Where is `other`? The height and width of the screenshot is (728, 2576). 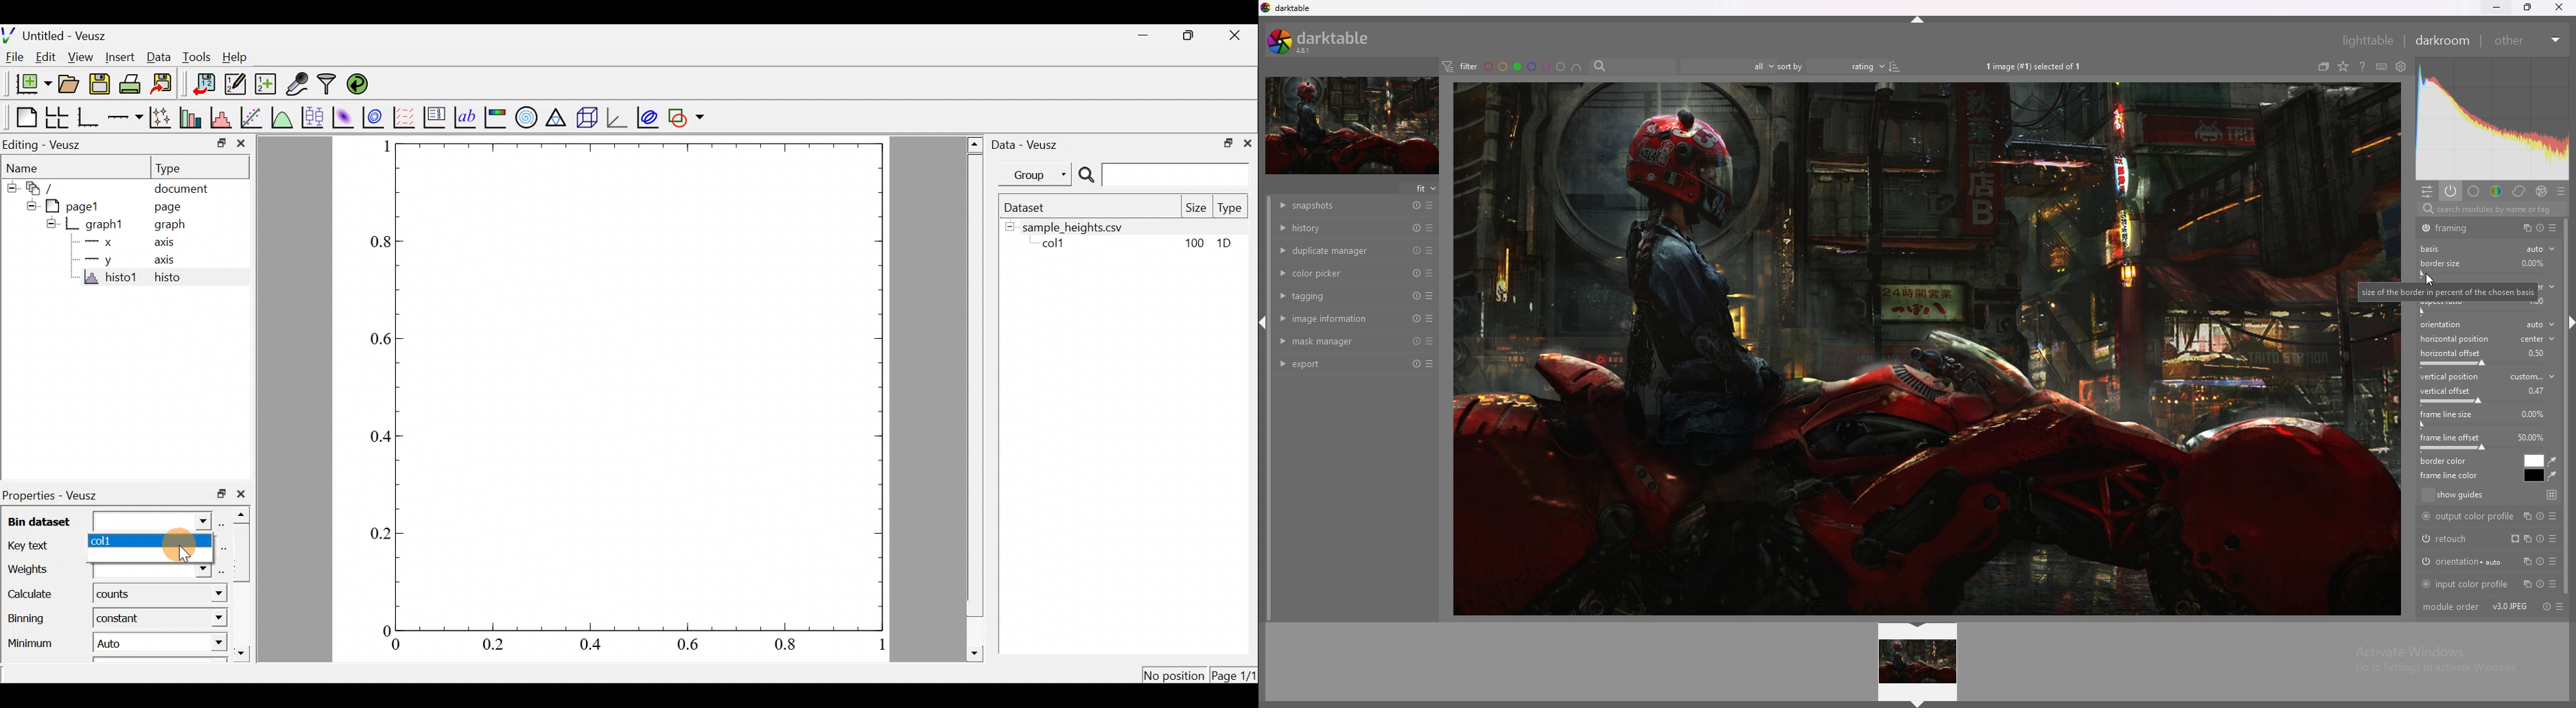
other is located at coordinates (2525, 39).